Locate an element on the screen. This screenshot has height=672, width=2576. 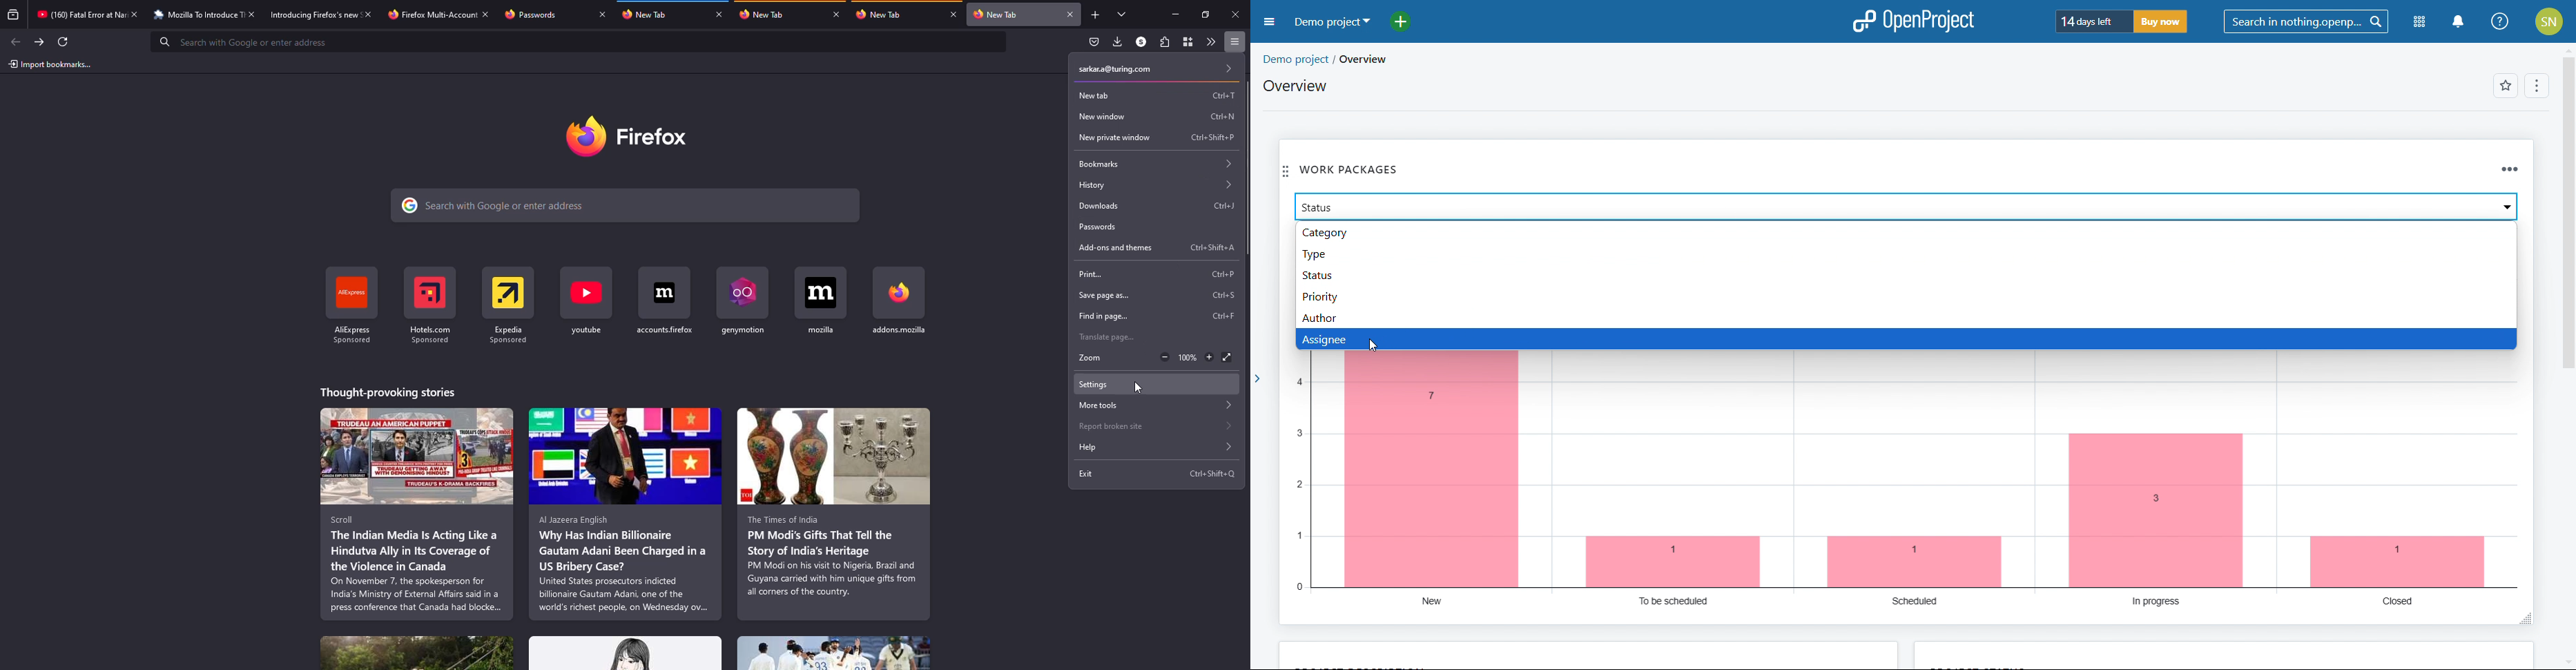
shortcut is located at coordinates (898, 301).